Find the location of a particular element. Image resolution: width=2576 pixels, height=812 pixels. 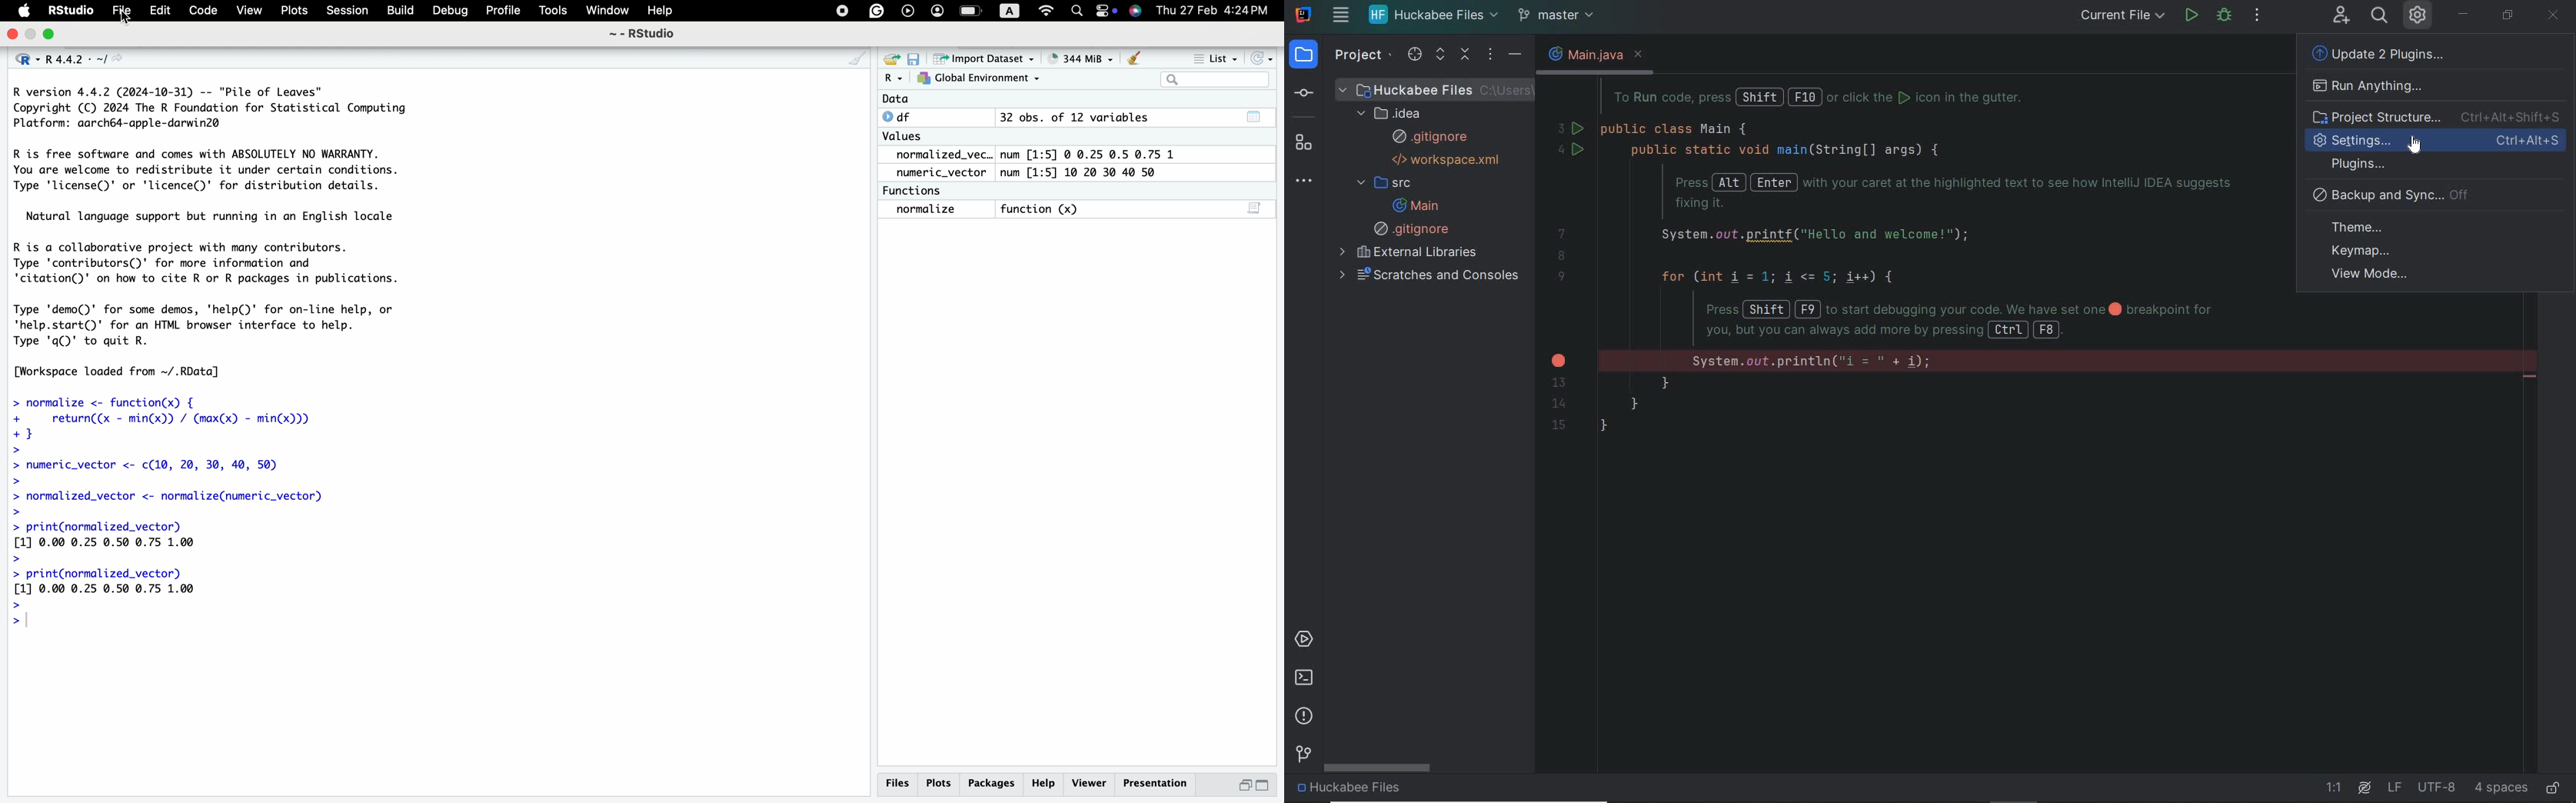

close is located at coordinates (10, 35).